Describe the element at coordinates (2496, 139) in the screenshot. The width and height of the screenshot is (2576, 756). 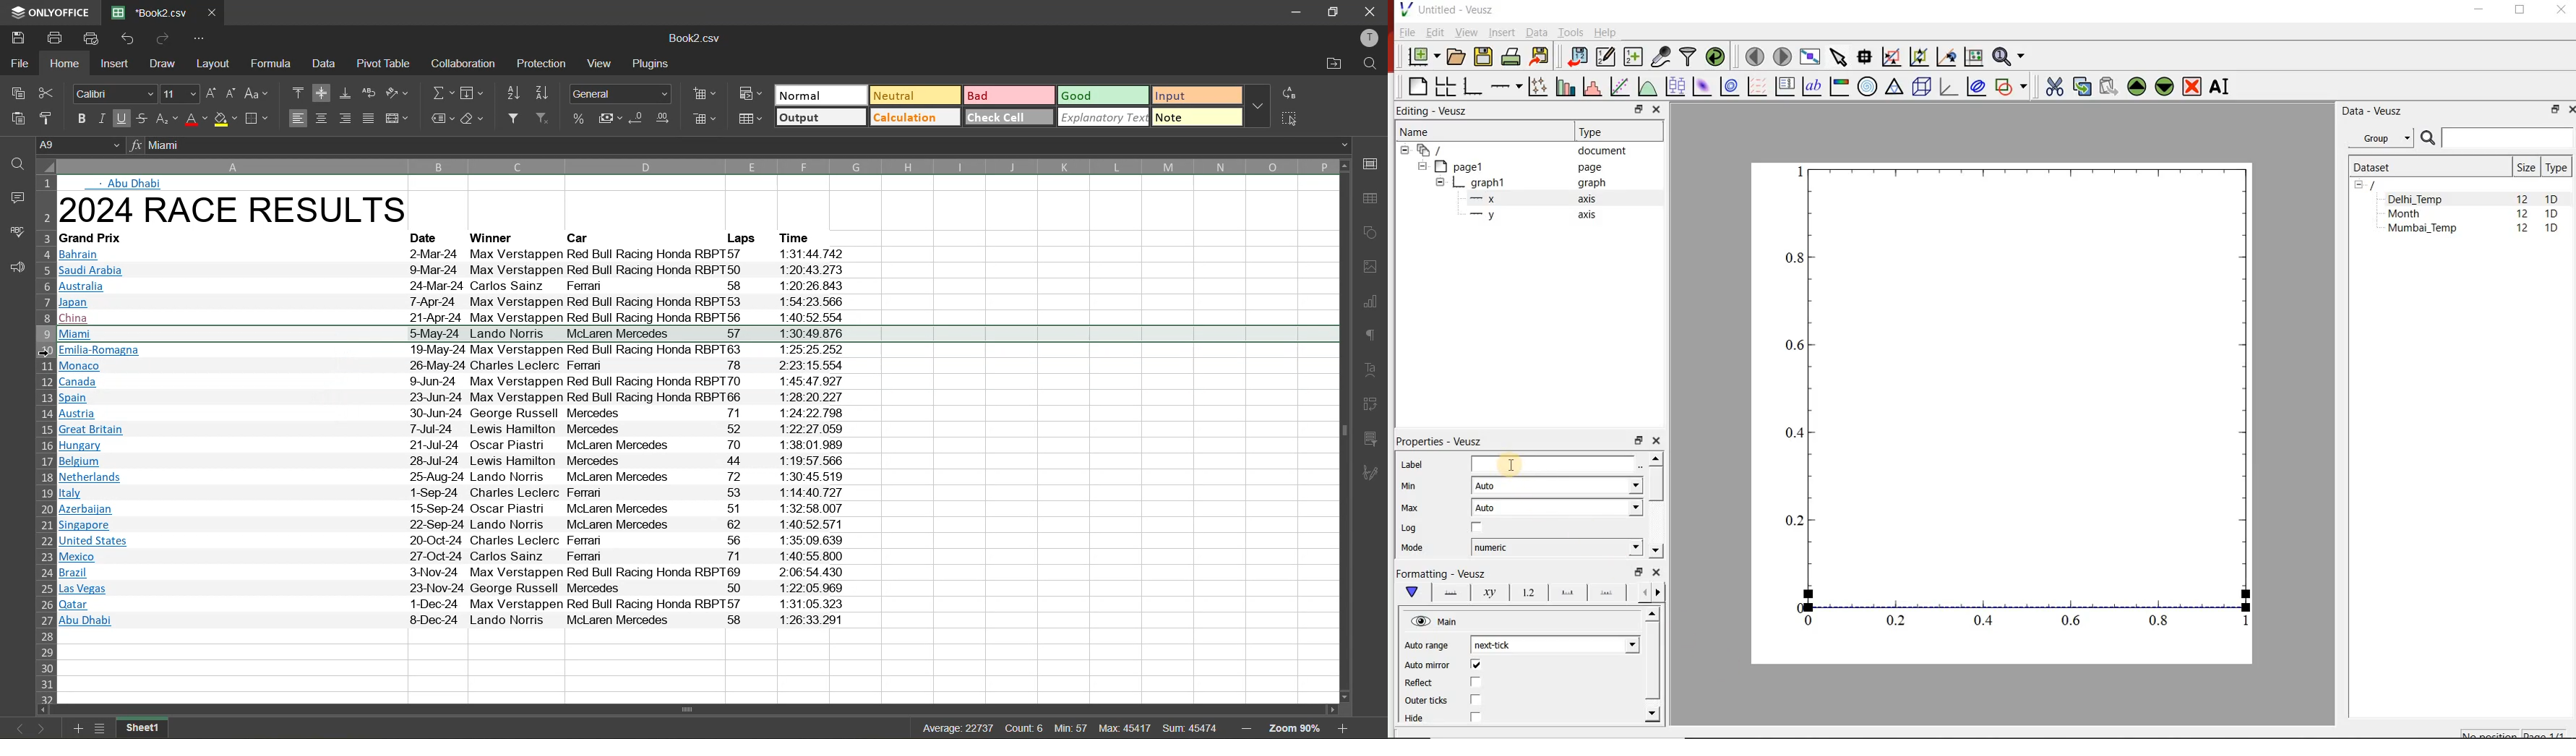
I see `SEARCH DATASETS` at that location.